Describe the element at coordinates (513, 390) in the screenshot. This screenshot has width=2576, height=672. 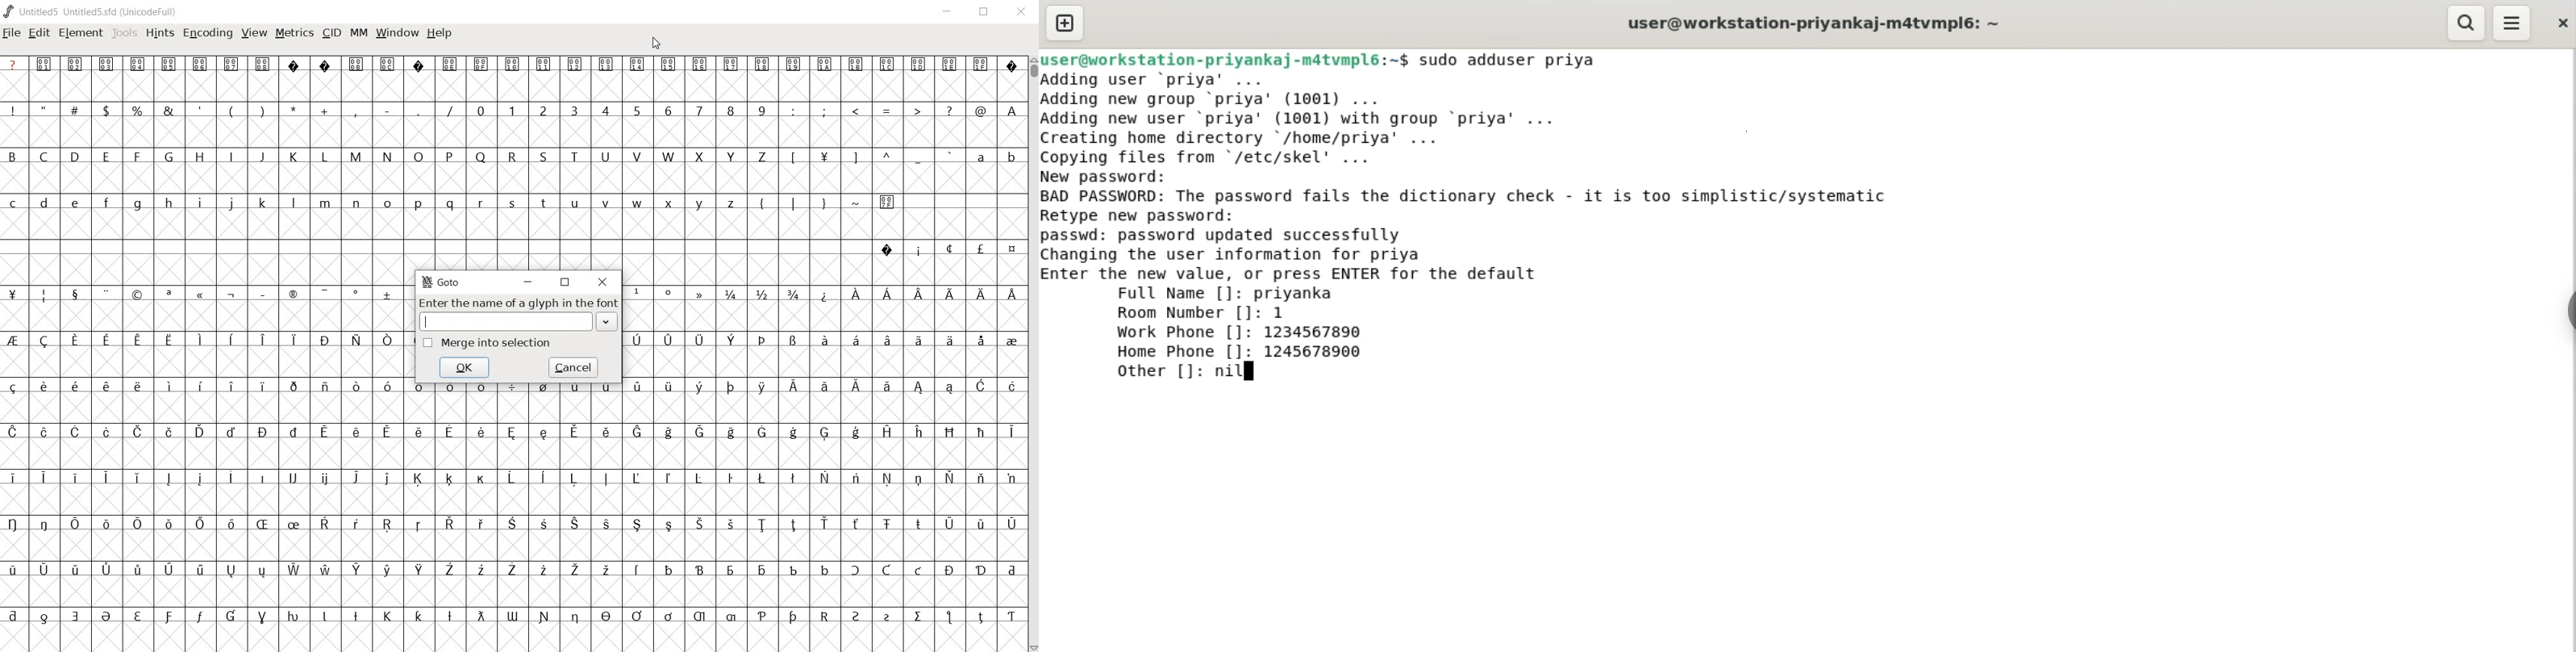
I see `Symbol` at that location.